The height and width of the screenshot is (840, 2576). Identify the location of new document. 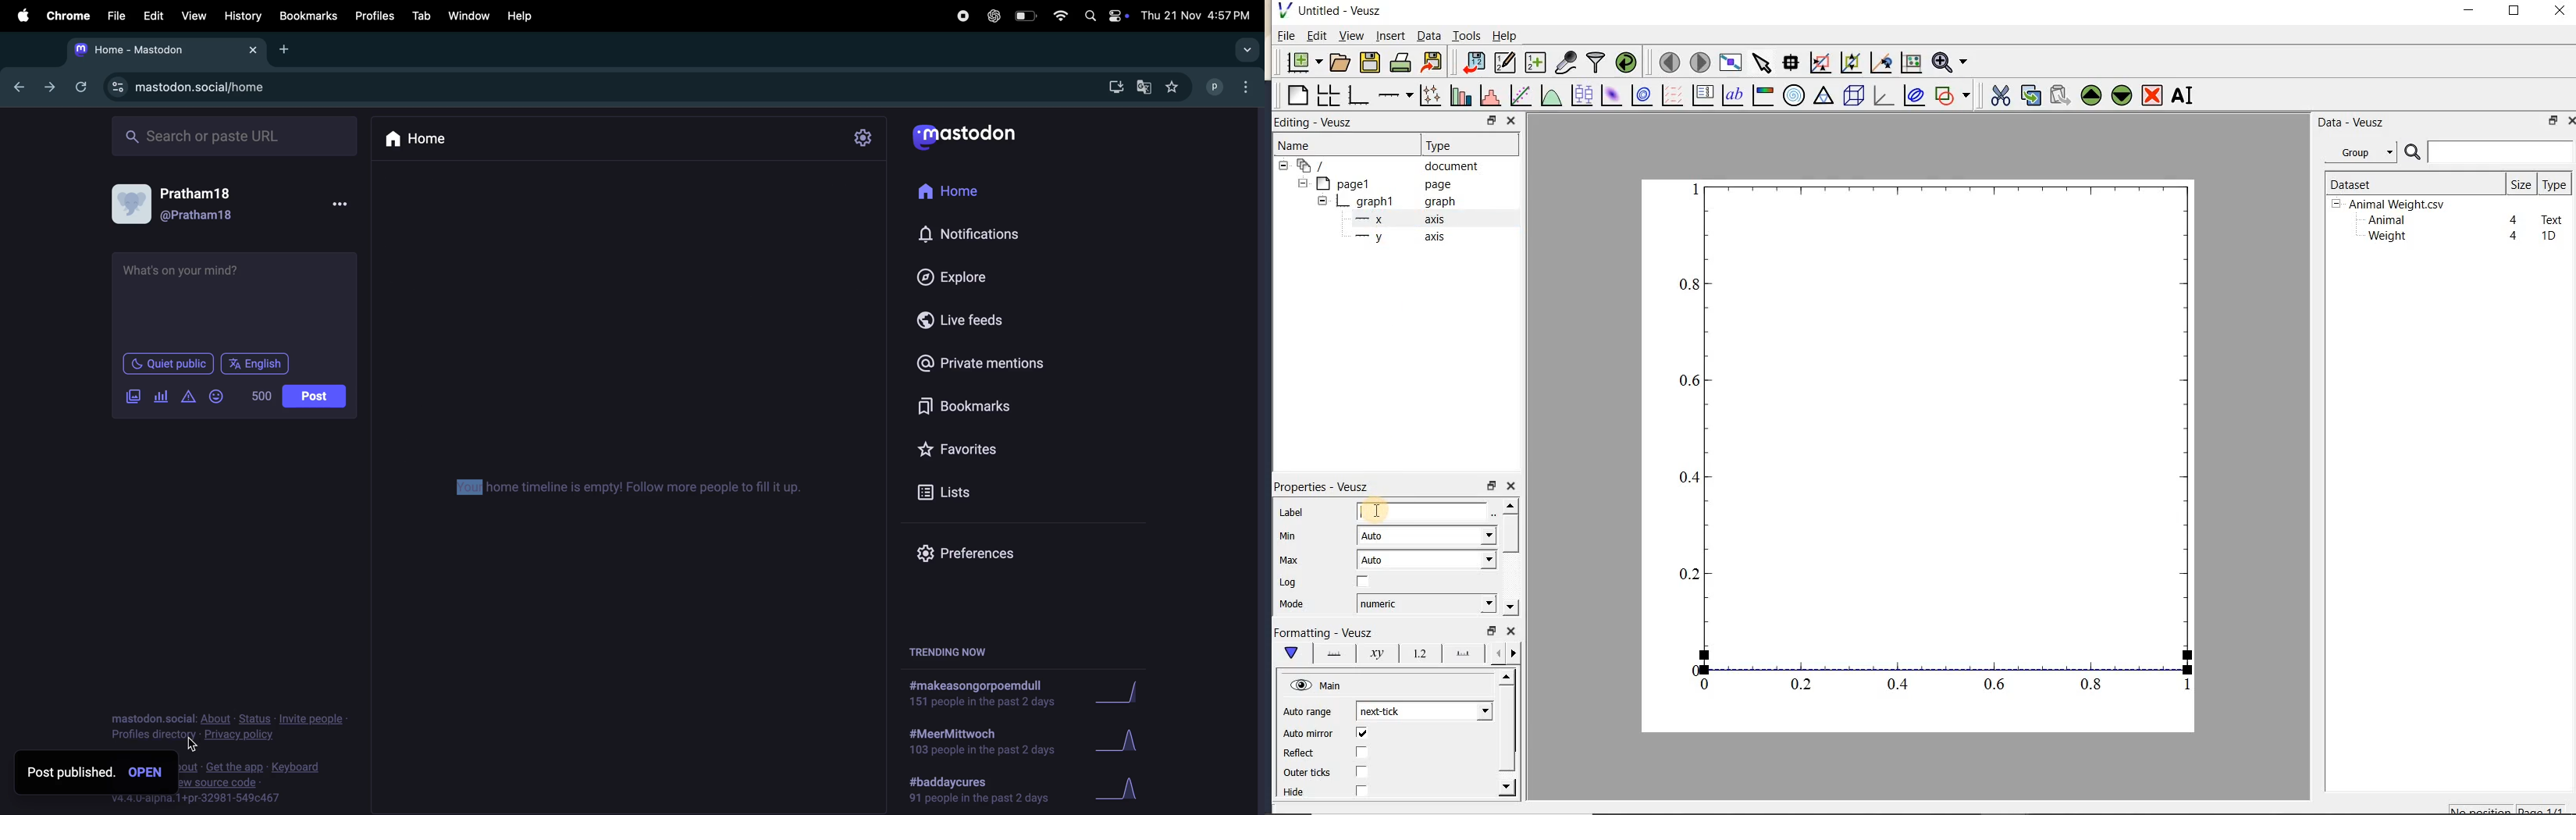
(1300, 62).